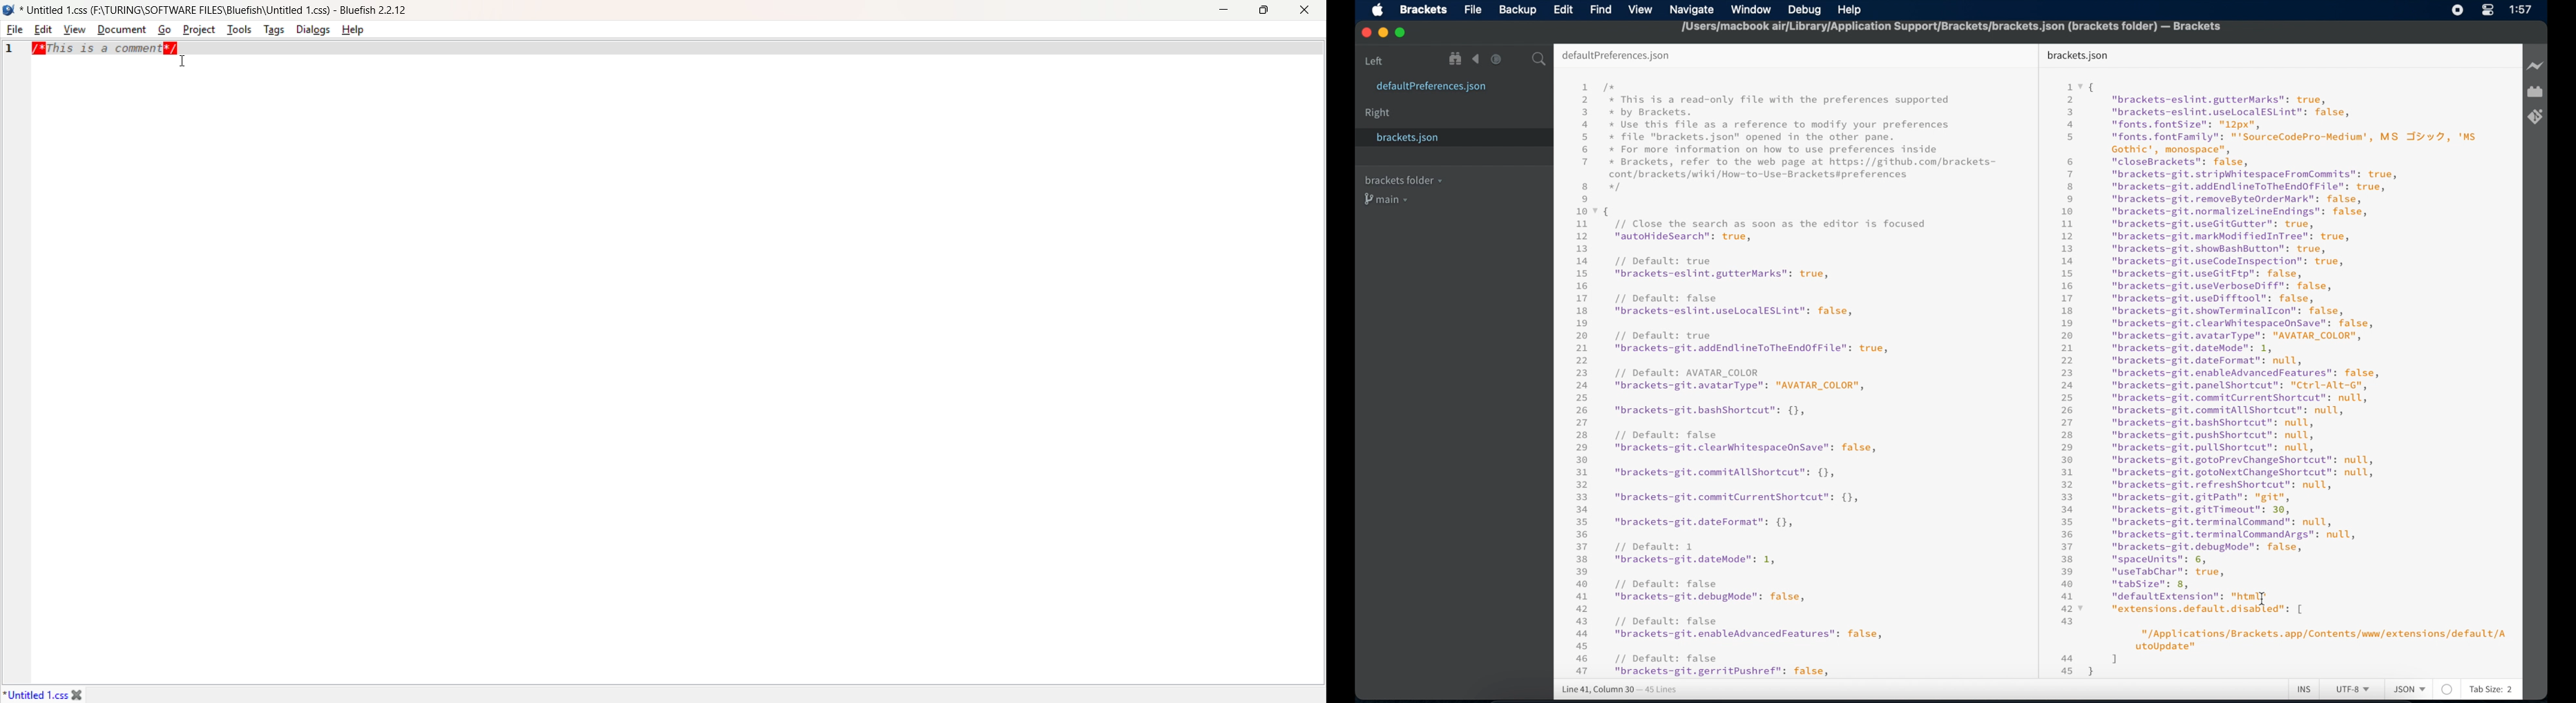 The width and height of the screenshot is (2576, 728). Describe the element at coordinates (1476, 59) in the screenshot. I see `navigate backward` at that location.